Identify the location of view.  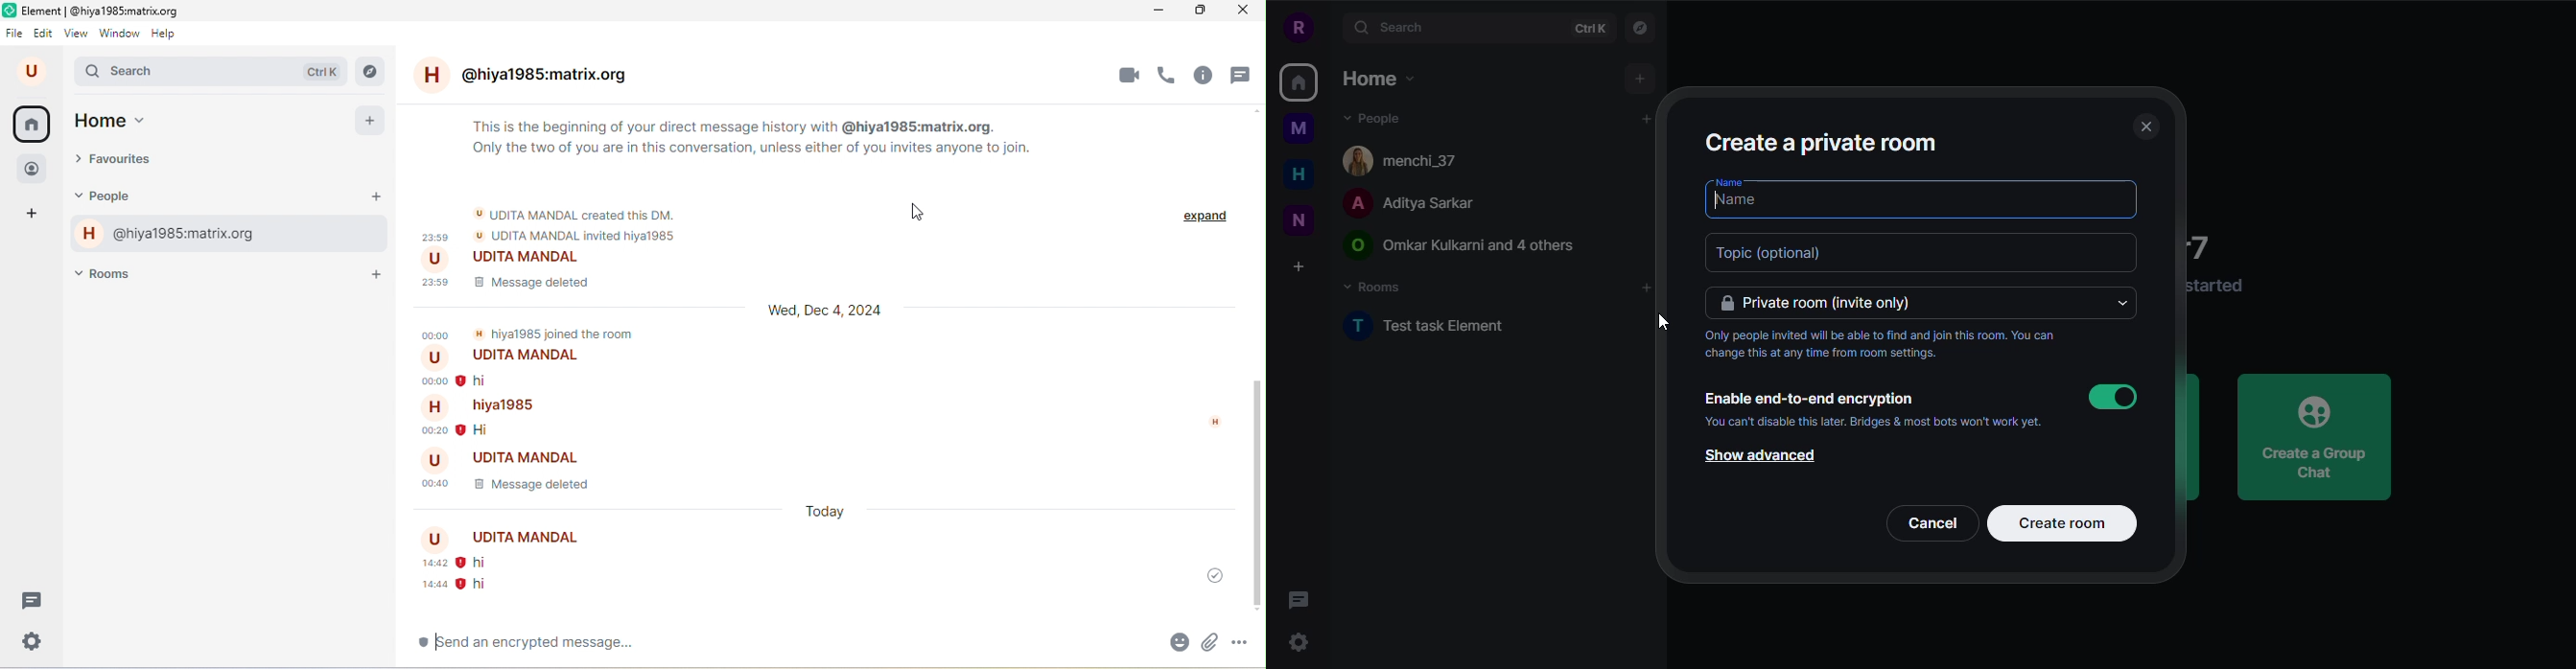
(76, 32).